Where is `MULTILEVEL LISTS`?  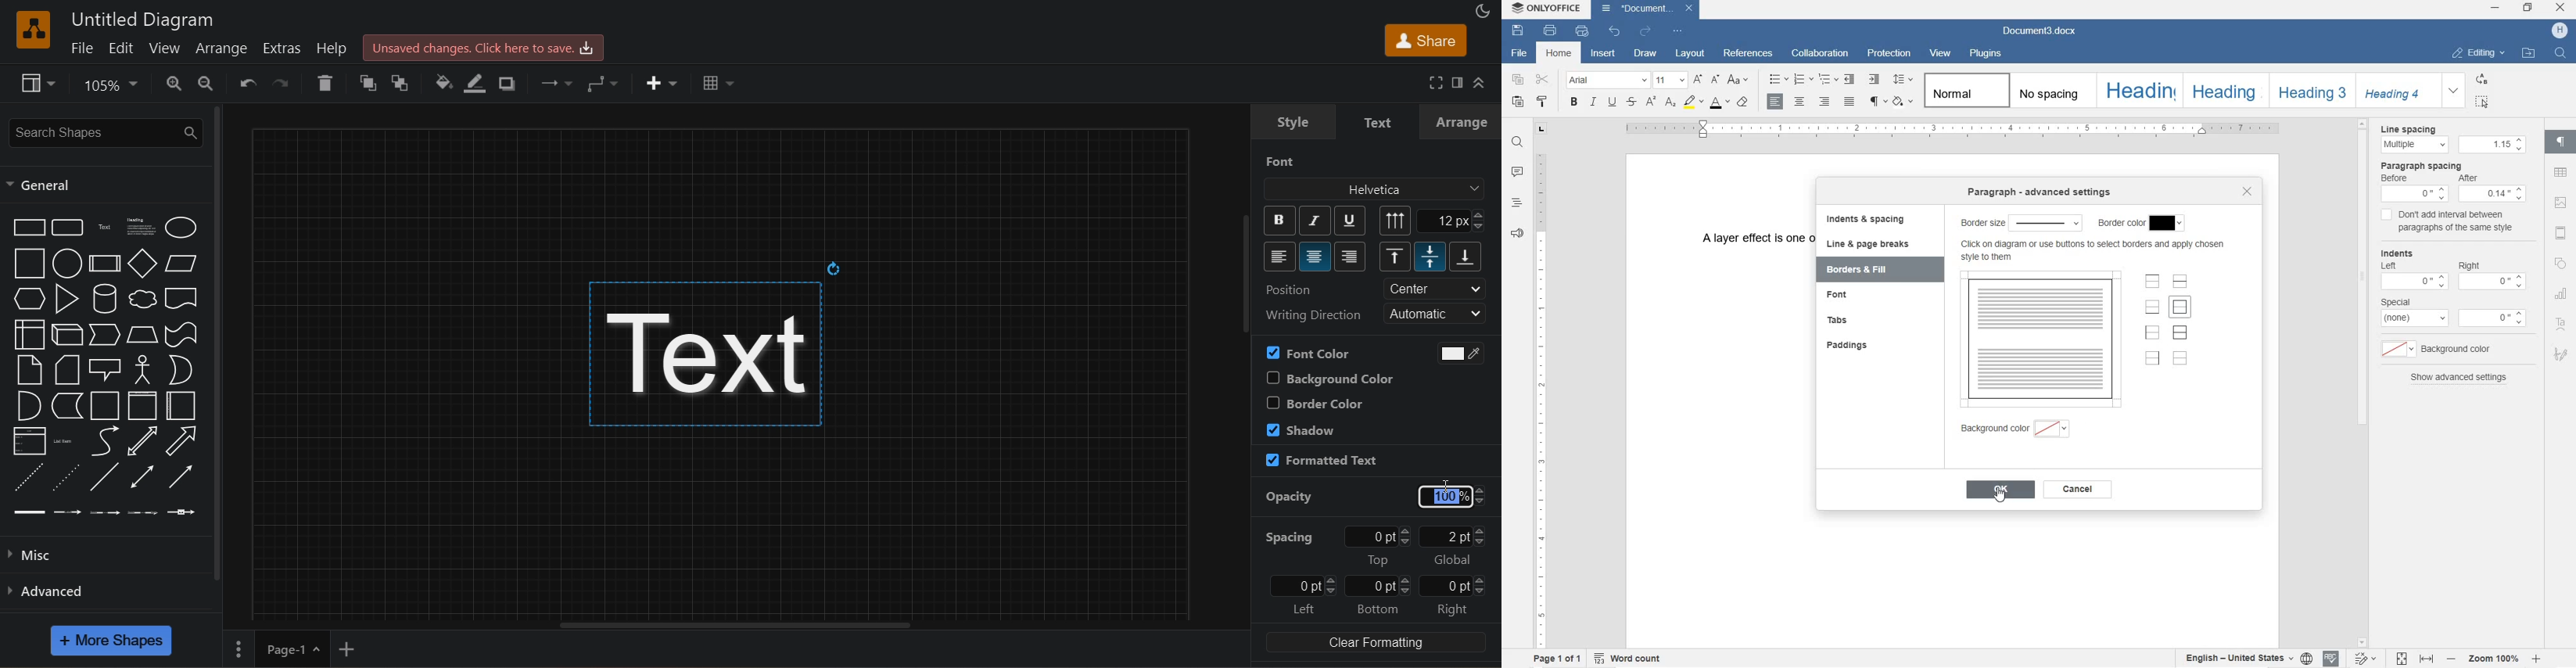
MULTILEVEL LISTS is located at coordinates (1828, 79).